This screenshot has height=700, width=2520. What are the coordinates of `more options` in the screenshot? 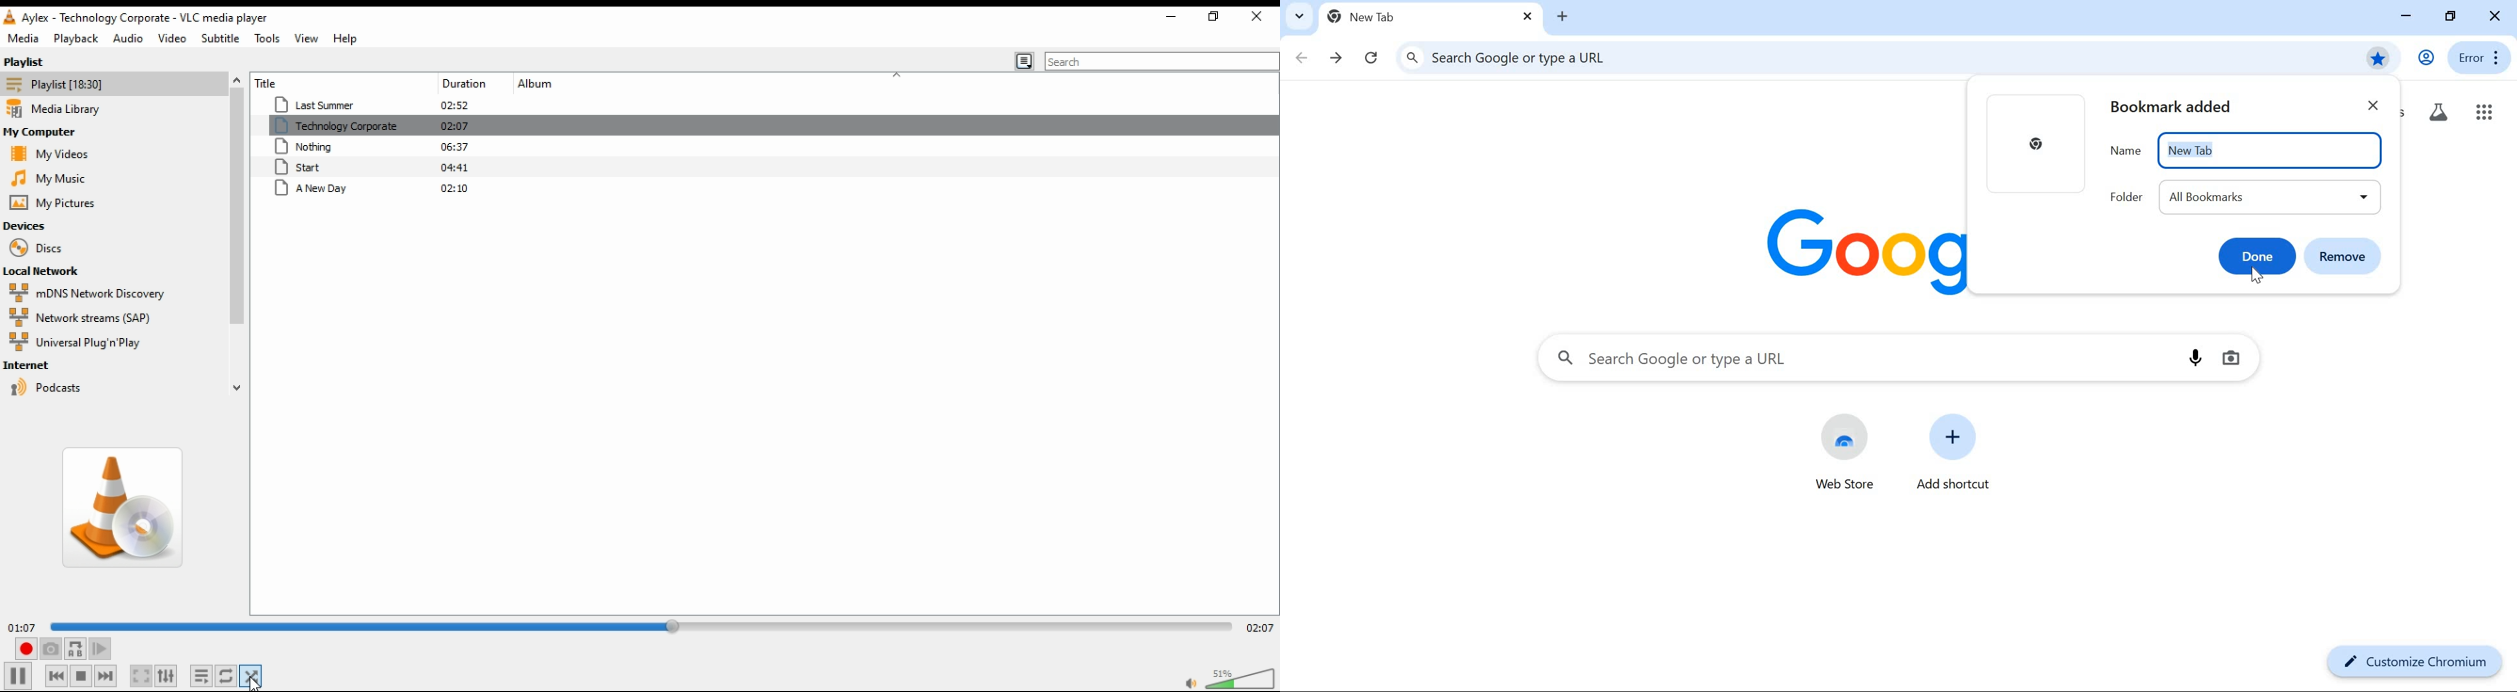 It's located at (2498, 57).